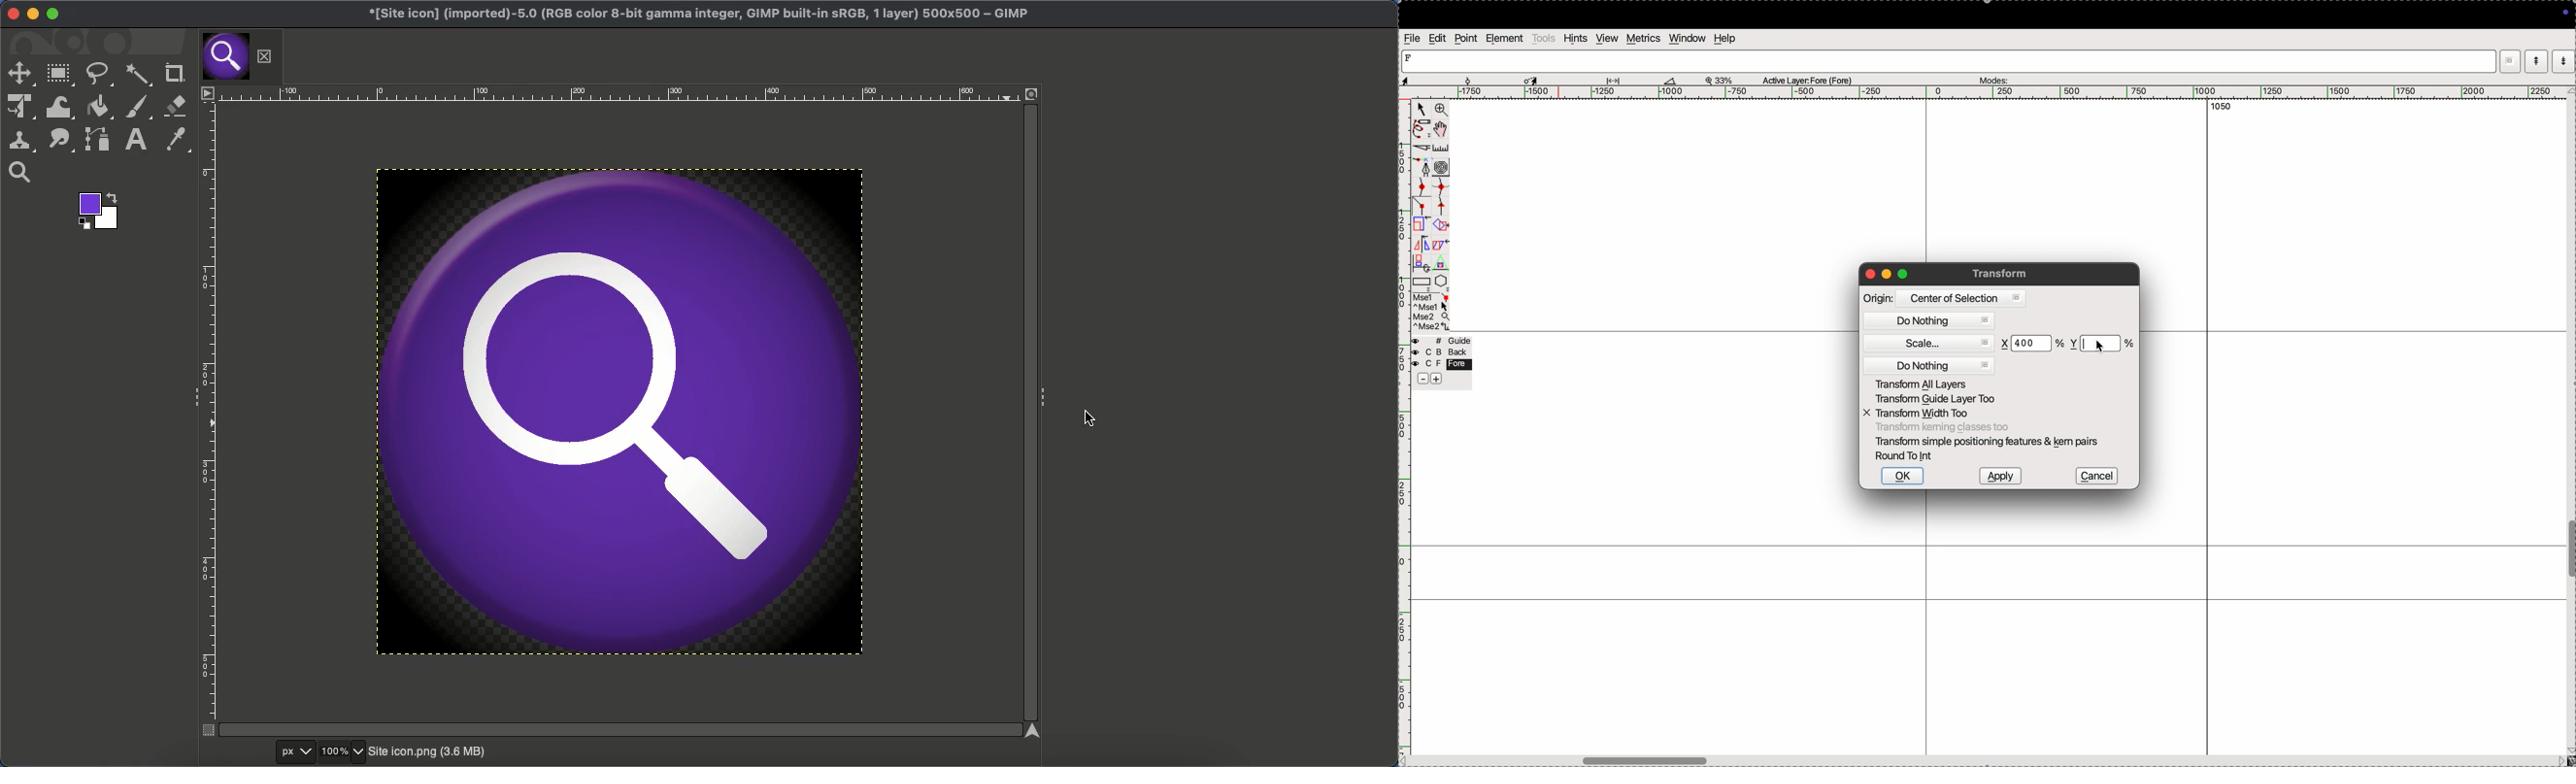 Image resolution: width=2576 pixels, height=784 pixels. I want to click on transform all yares, so click(1934, 384).